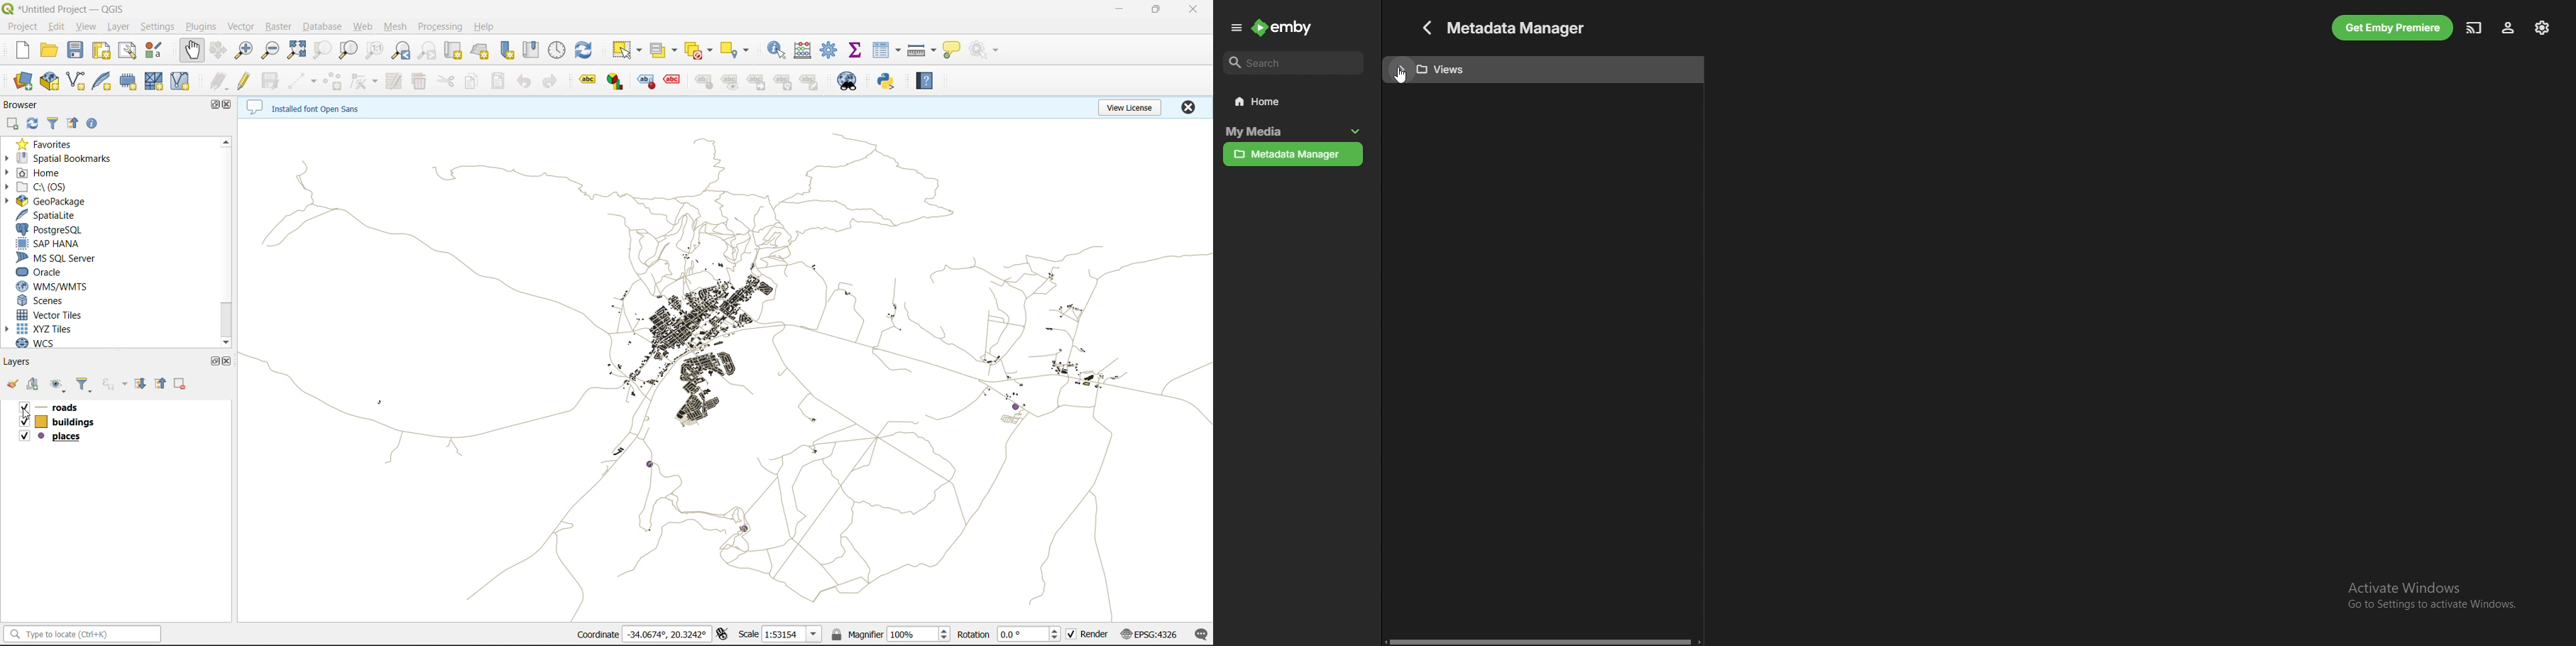 The height and width of the screenshot is (672, 2576). I want to click on scale, so click(780, 635).